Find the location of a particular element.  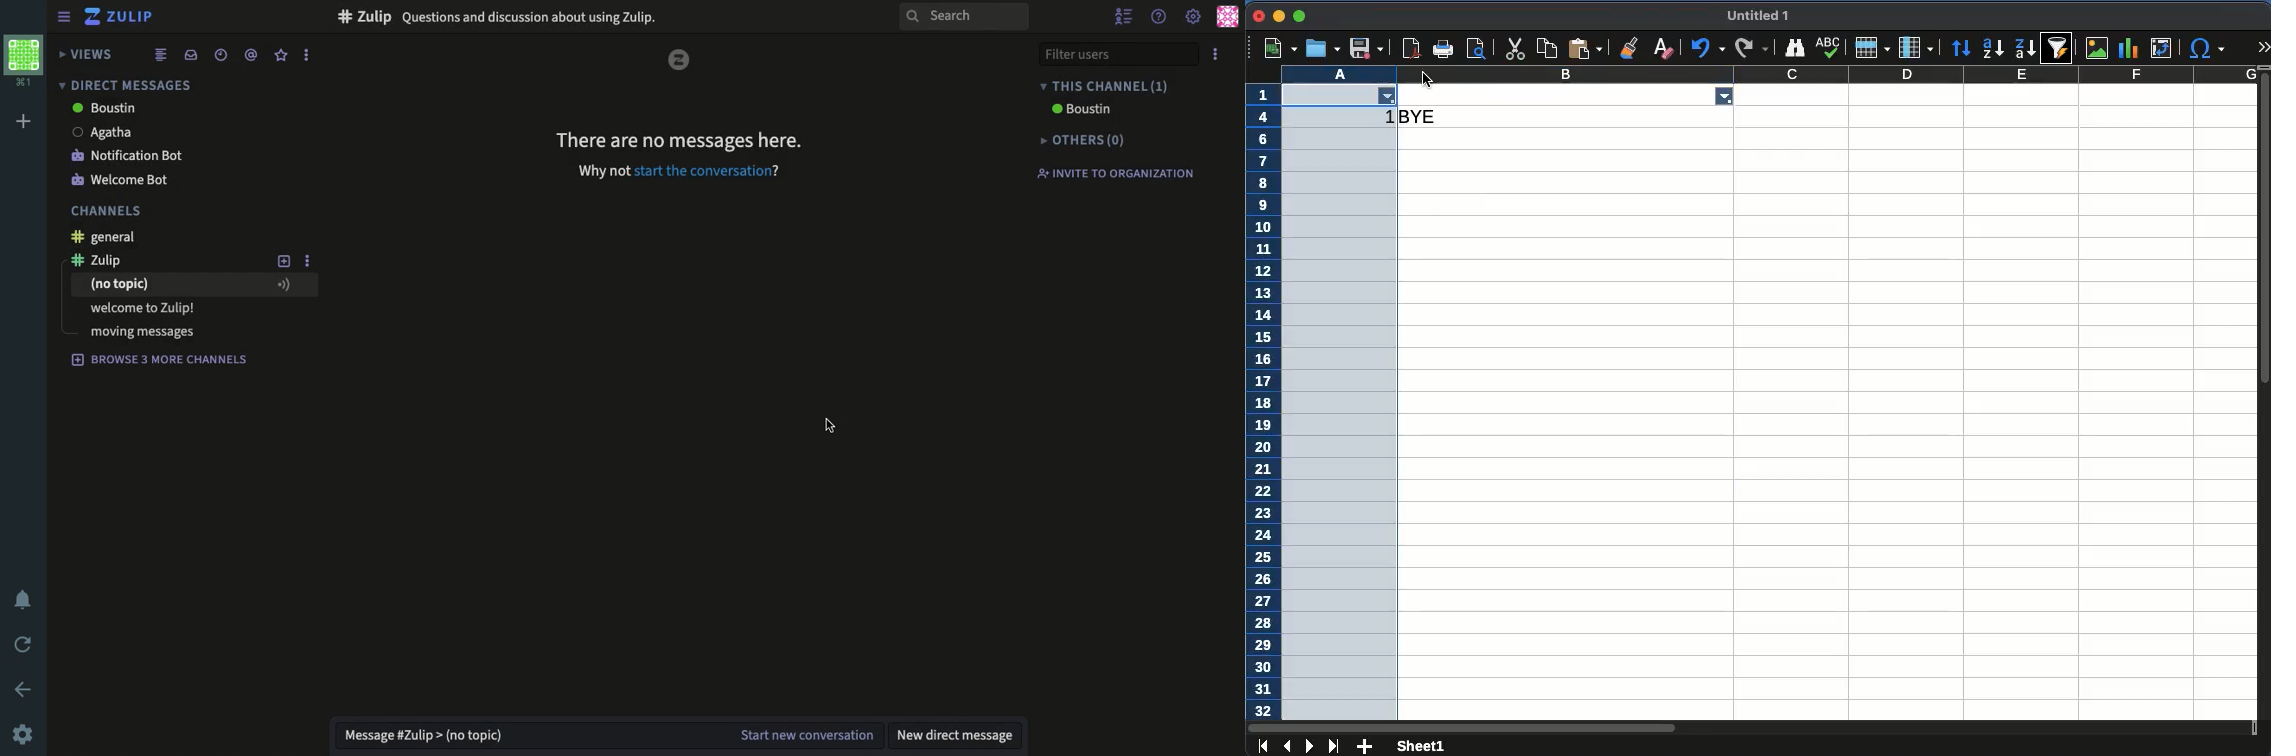

scroll is located at coordinates (1750, 725).